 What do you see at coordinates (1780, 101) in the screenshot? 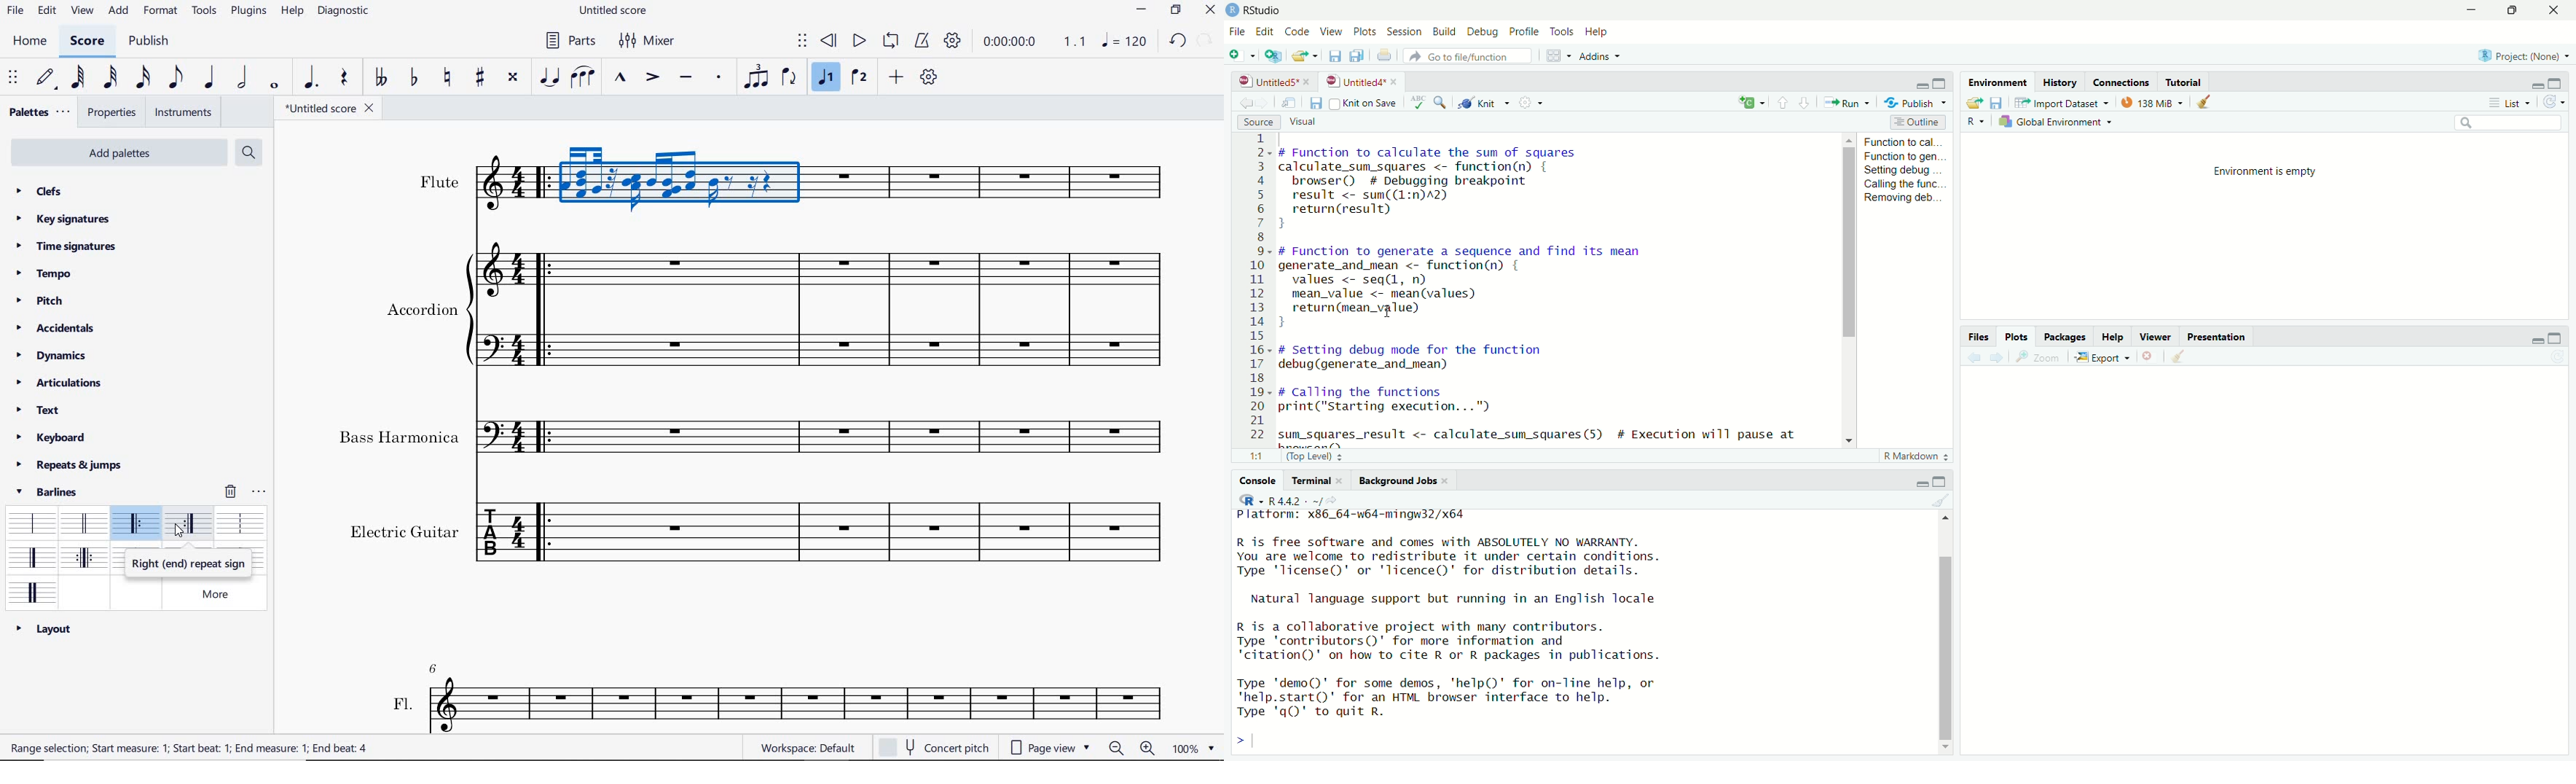
I see `go to previous section/chunk` at bounding box center [1780, 101].